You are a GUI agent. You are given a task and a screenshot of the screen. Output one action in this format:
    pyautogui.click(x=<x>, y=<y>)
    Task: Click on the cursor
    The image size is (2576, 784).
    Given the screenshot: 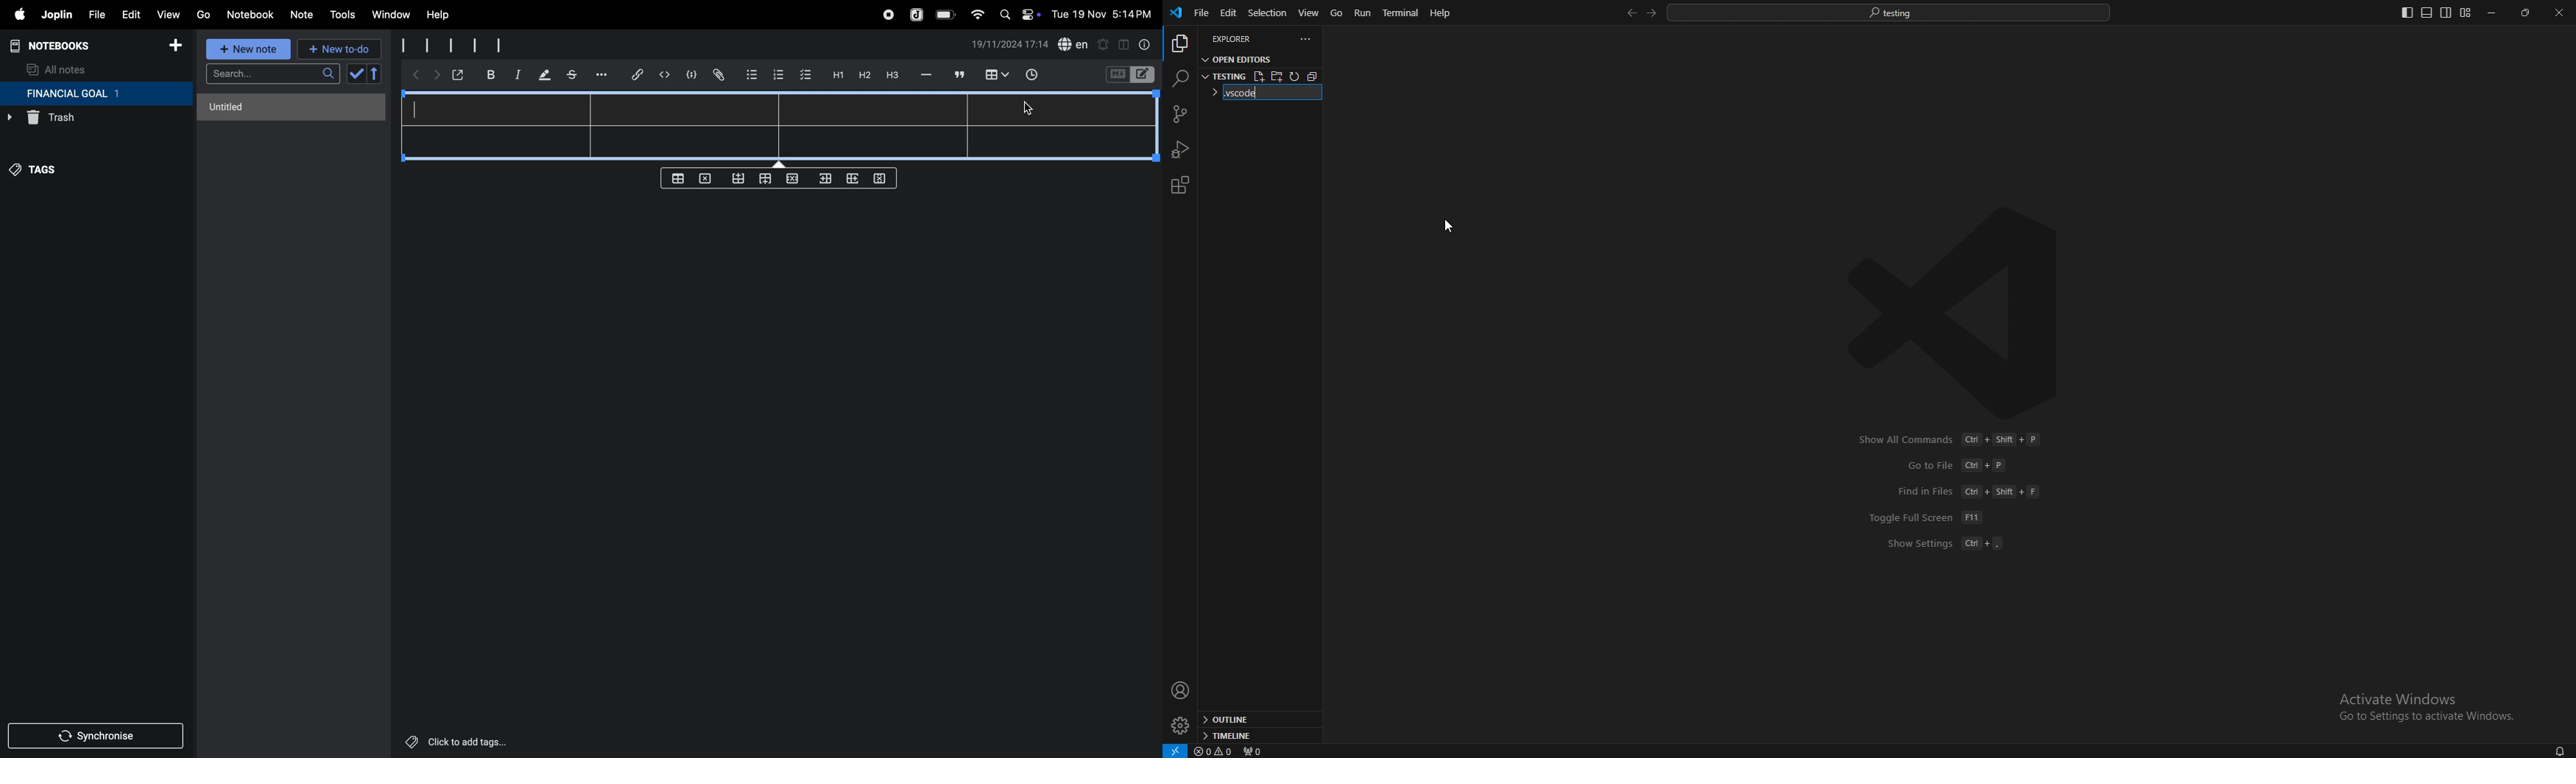 What is the action you would take?
    pyautogui.click(x=1029, y=111)
    